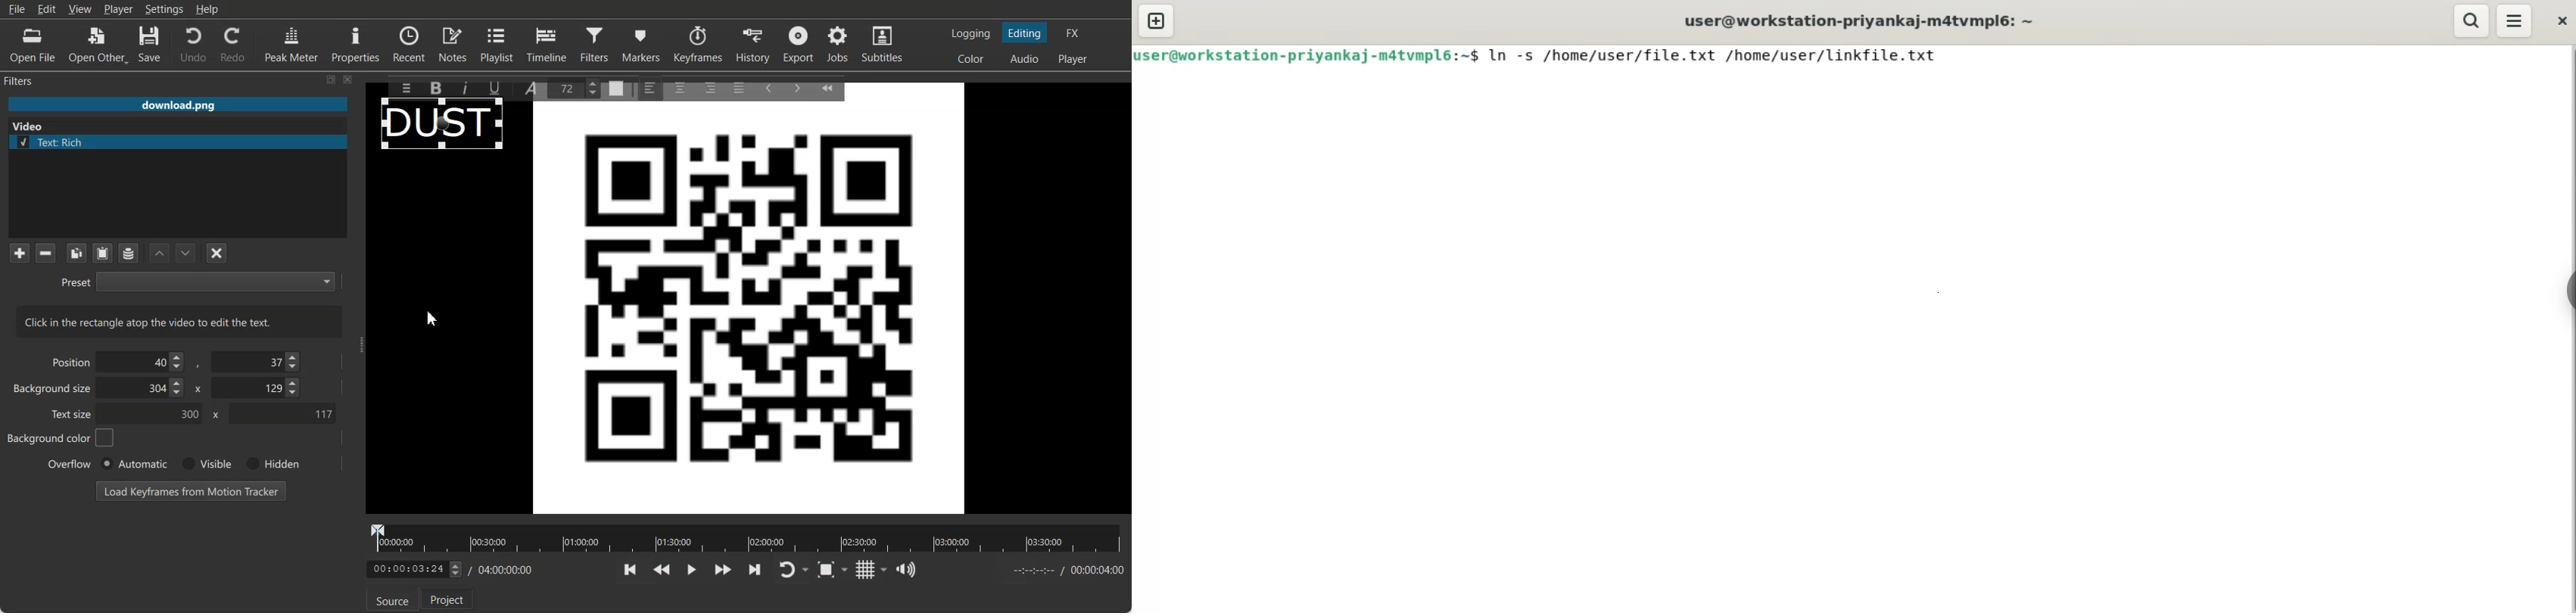 This screenshot has width=2576, height=616. What do you see at coordinates (448, 599) in the screenshot?
I see `Project` at bounding box center [448, 599].